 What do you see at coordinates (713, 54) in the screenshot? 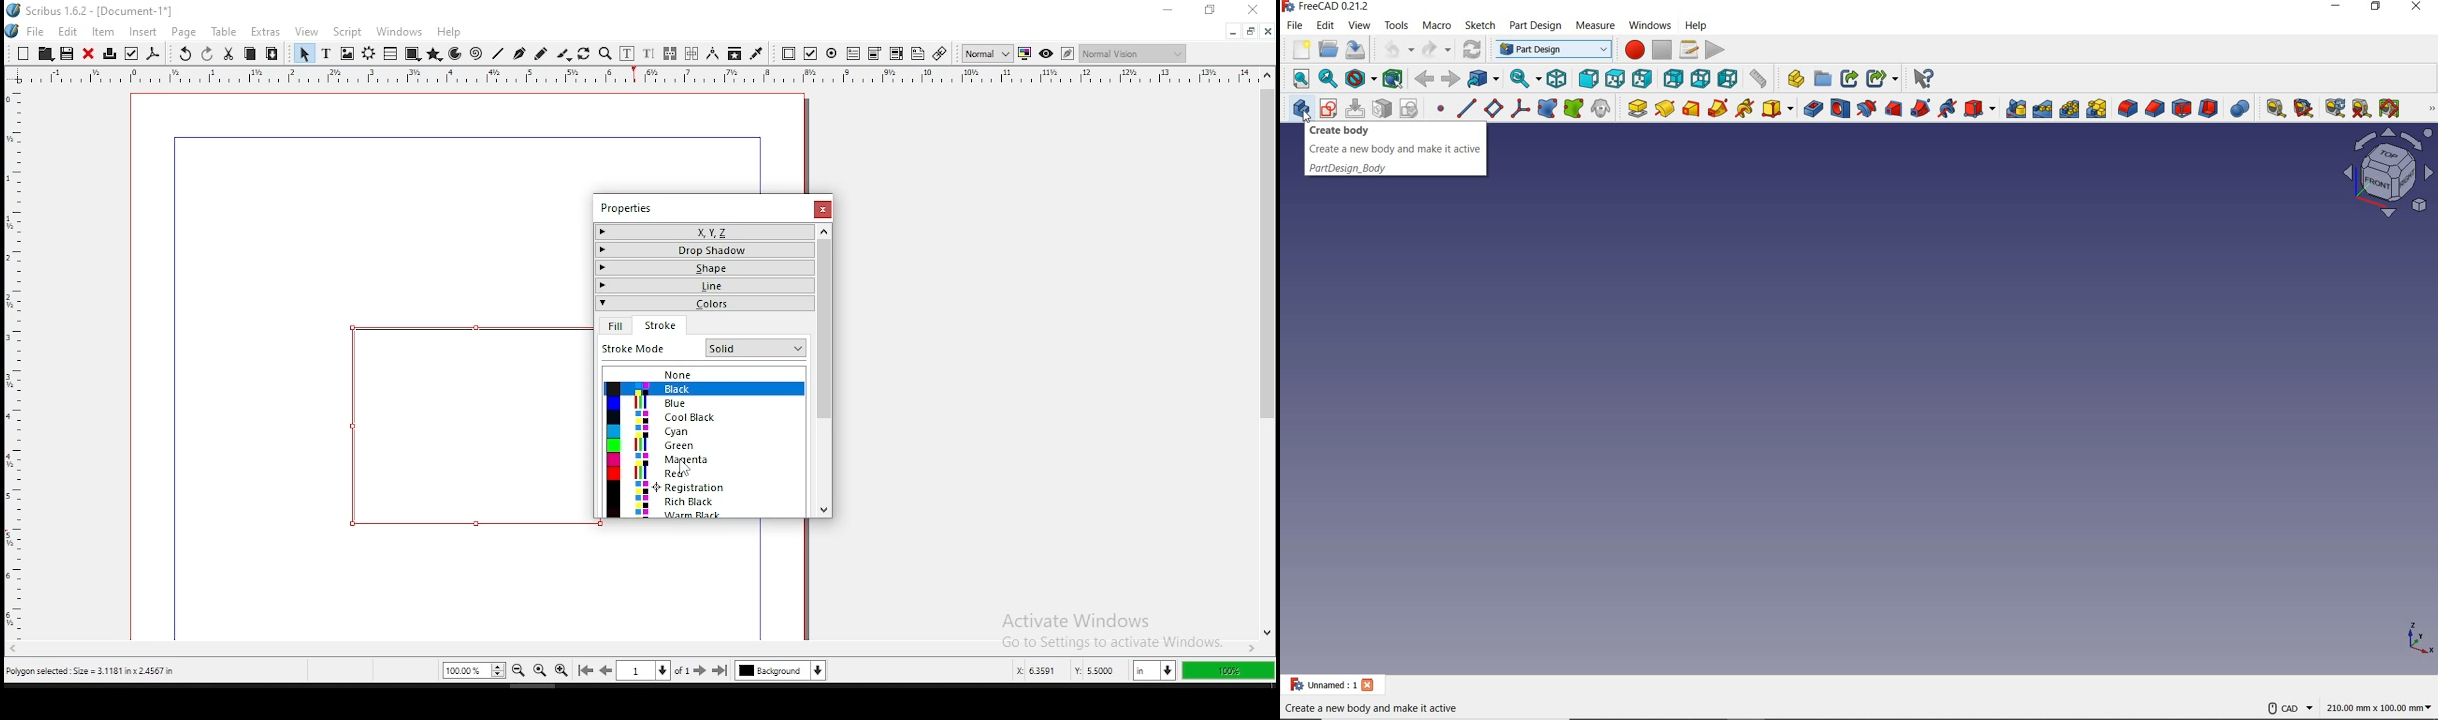
I see `measurement` at bounding box center [713, 54].